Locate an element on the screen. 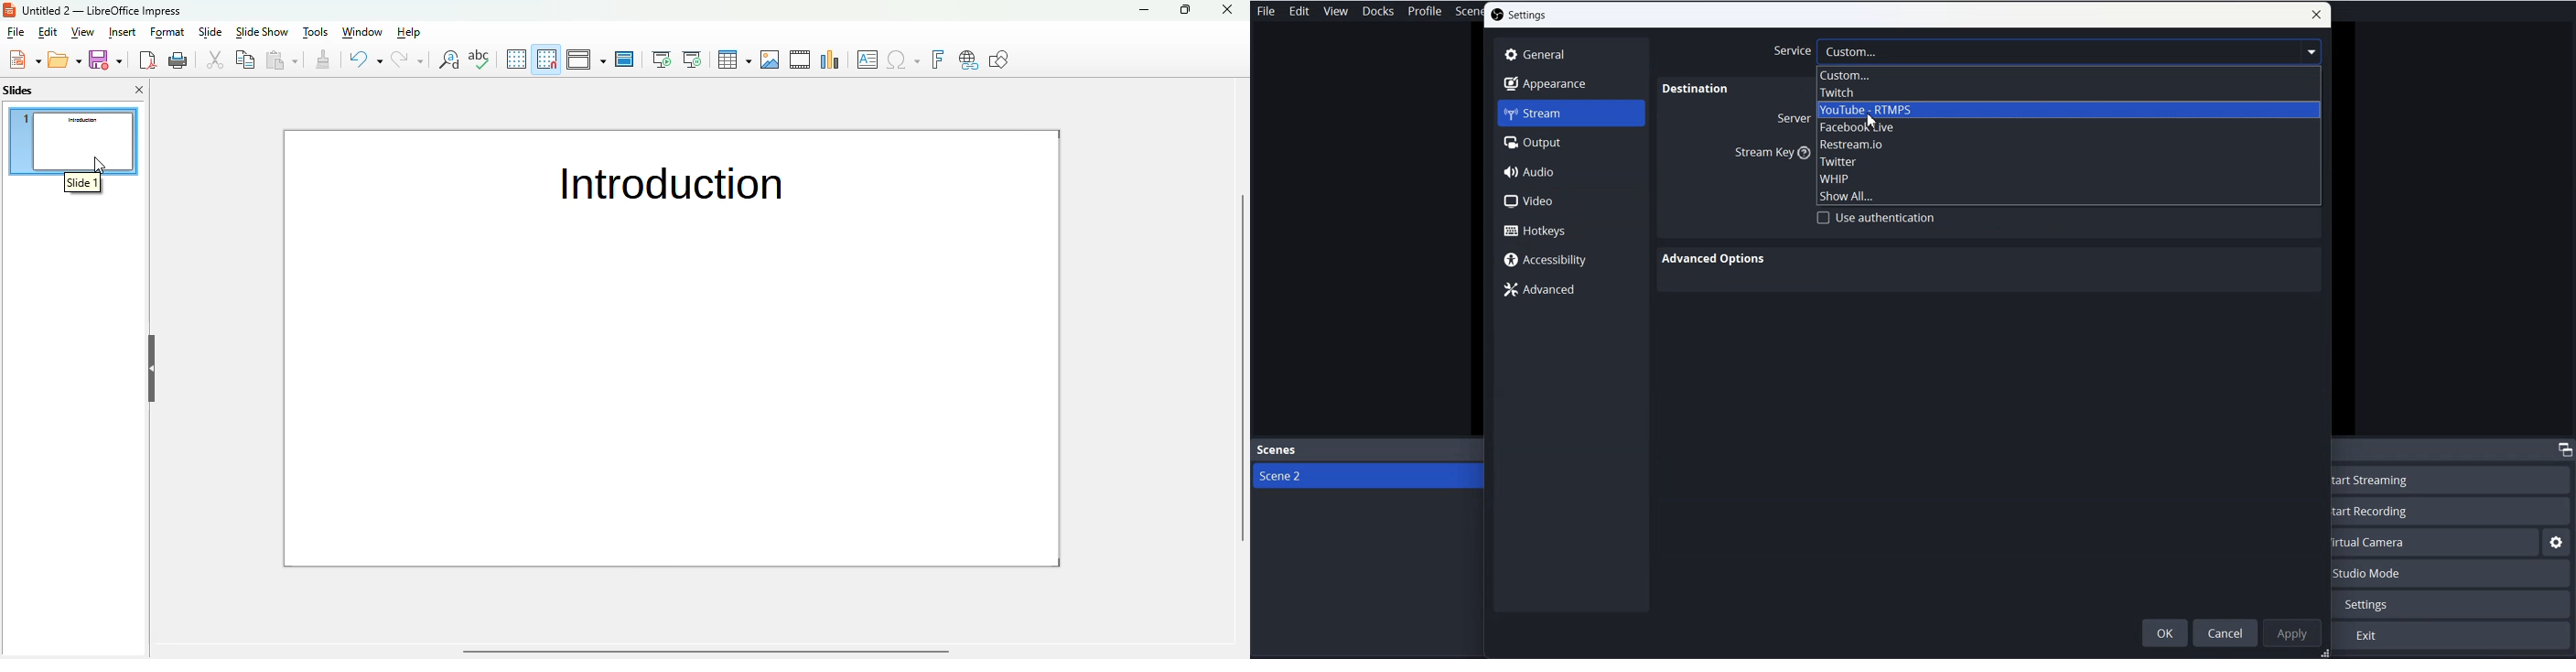 The height and width of the screenshot is (672, 2576). open is located at coordinates (65, 59).